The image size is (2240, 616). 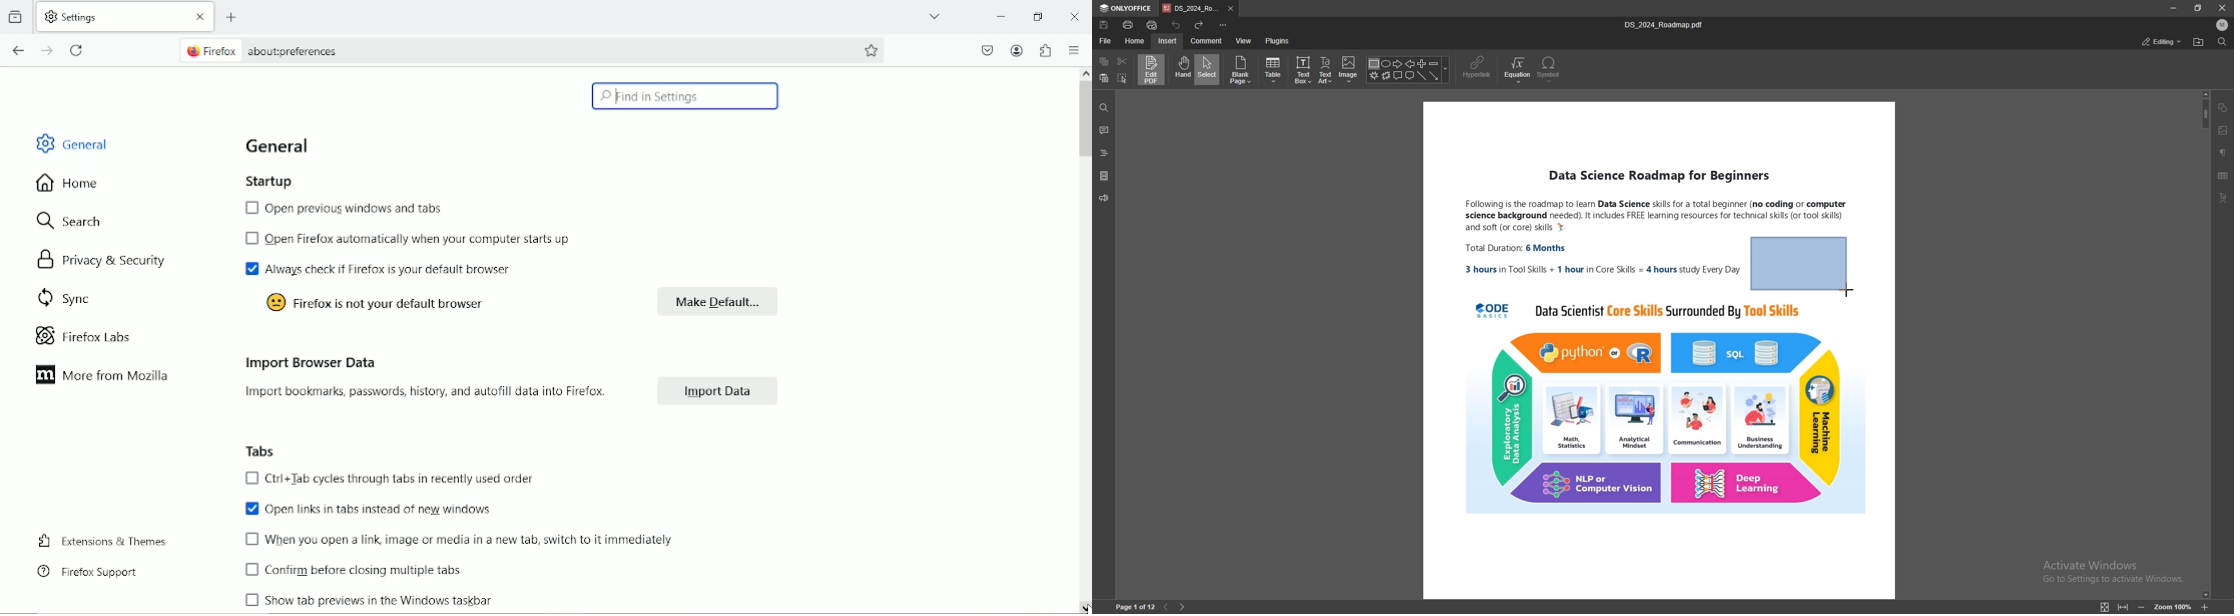 What do you see at coordinates (998, 15) in the screenshot?
I see `minimize ` at bounding box center [998, 15].